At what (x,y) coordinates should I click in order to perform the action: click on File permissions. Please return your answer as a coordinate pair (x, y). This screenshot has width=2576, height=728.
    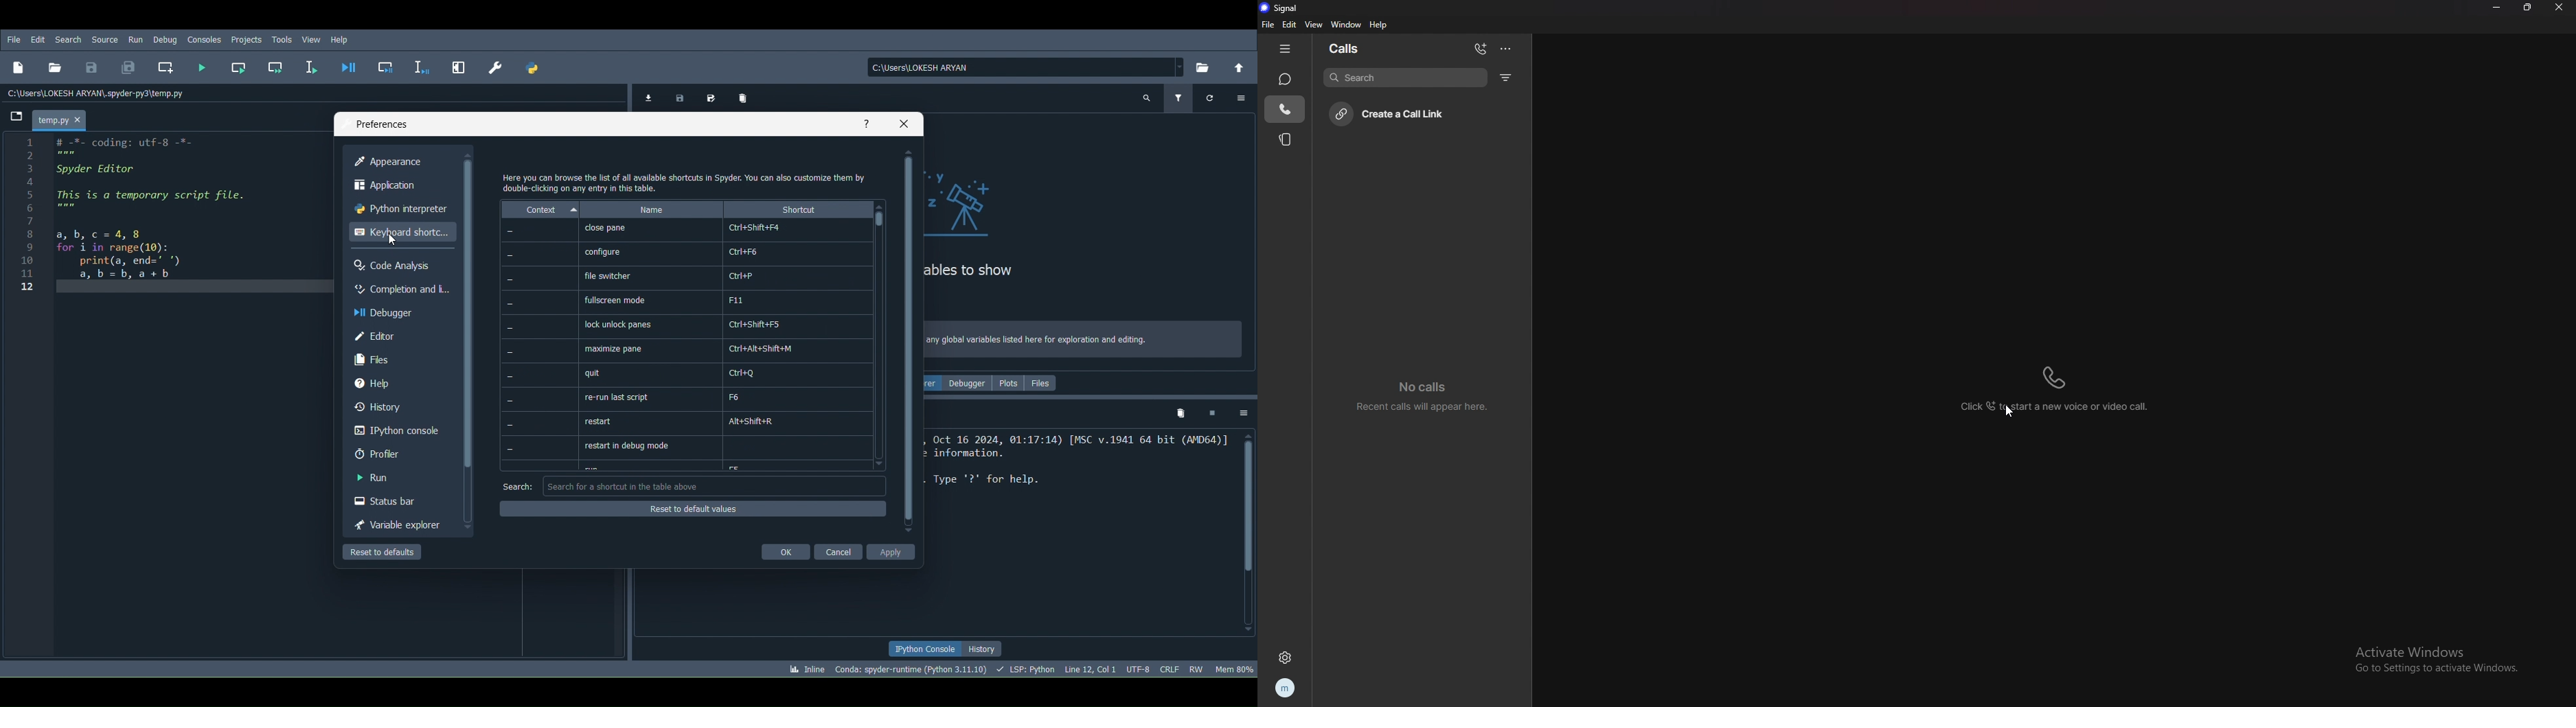
    Looking at the image, I should click on (1196, 668).